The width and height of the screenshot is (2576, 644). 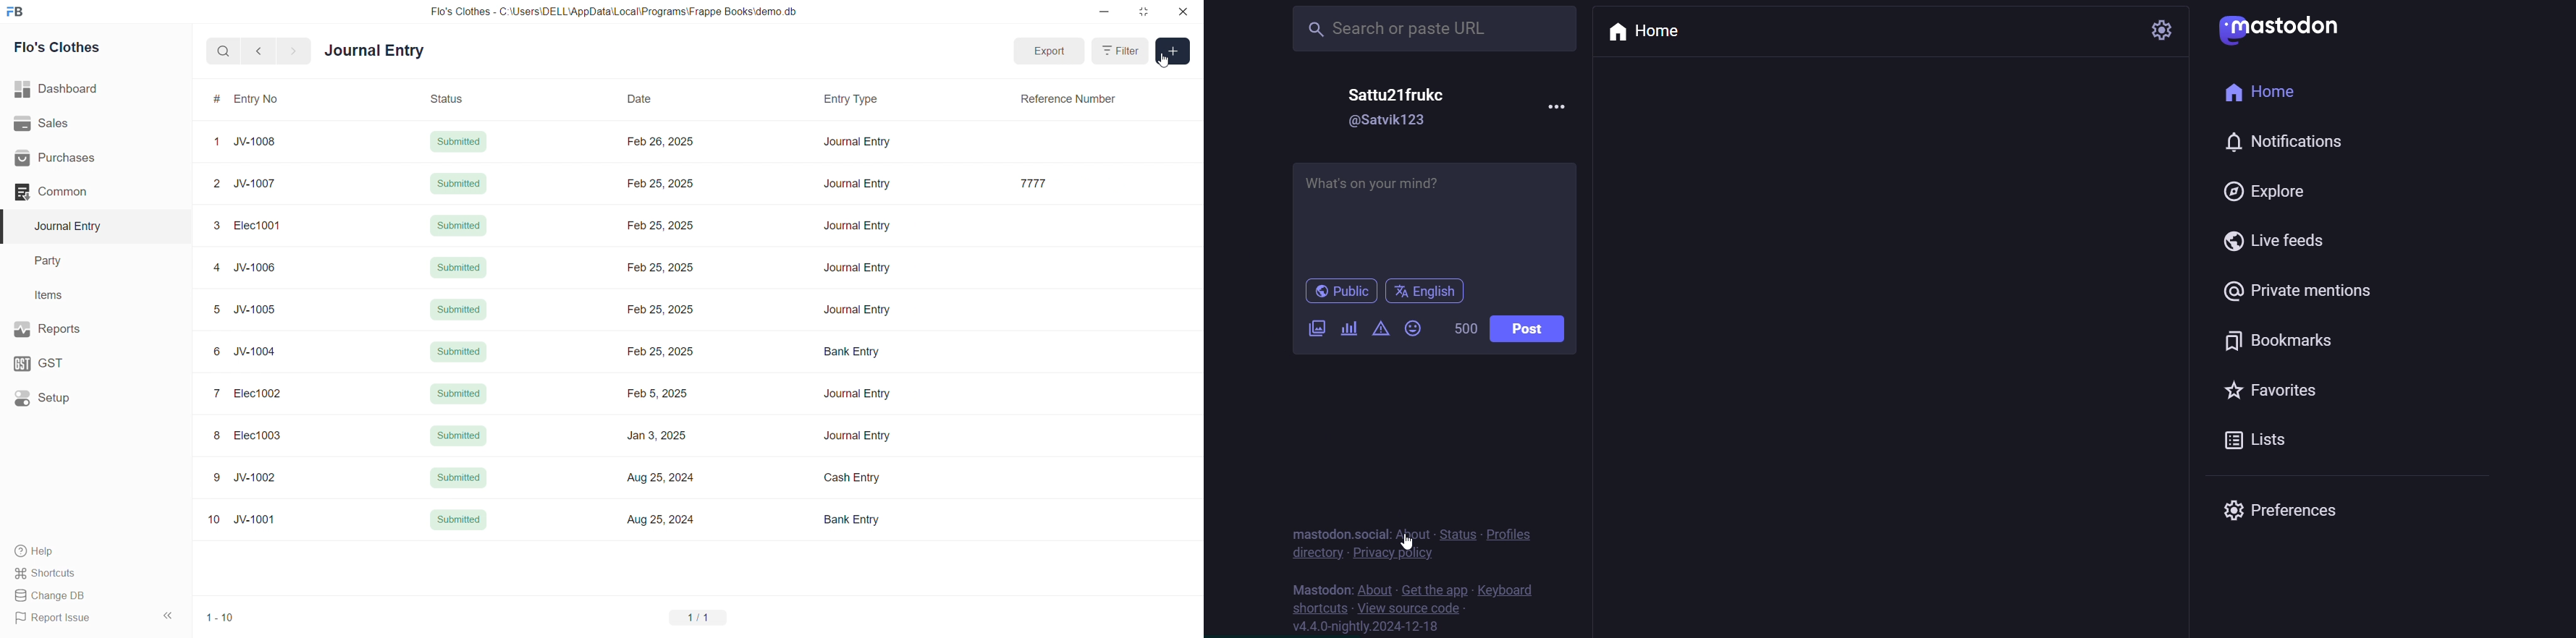 I want to click on Help, so click(x=78, y=552).